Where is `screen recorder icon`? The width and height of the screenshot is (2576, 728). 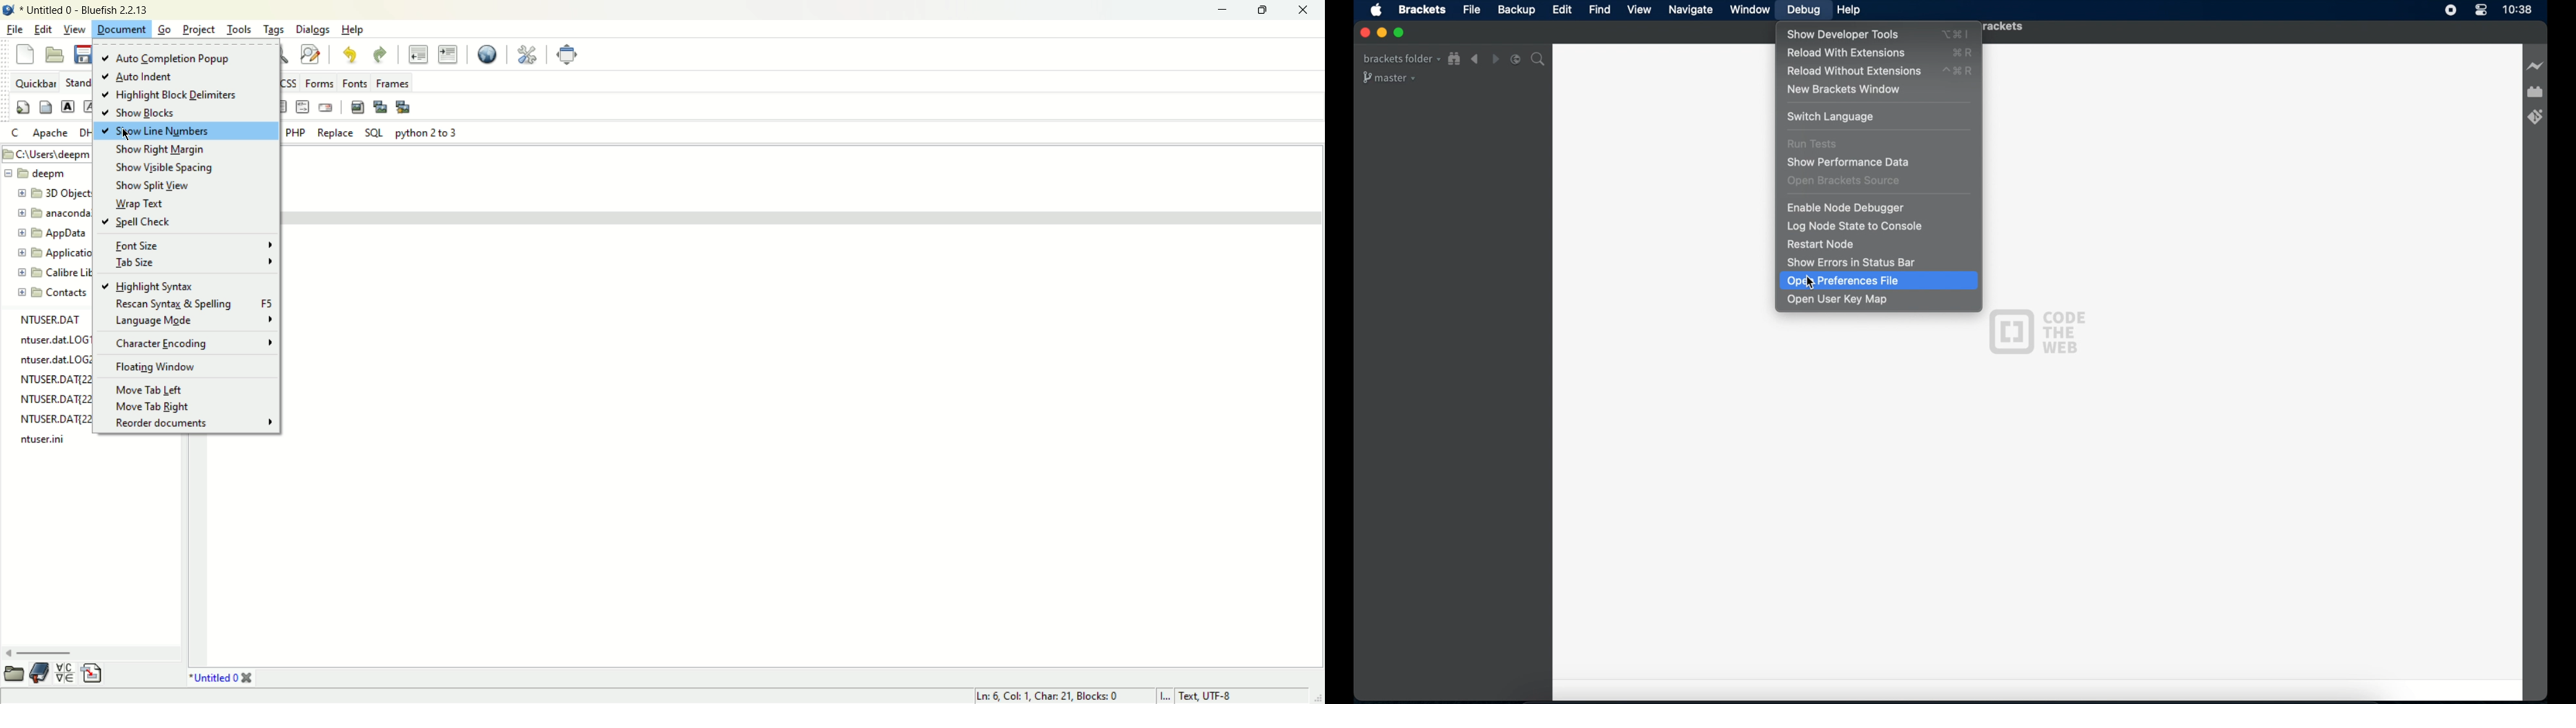 screen recorder icon is located at coordinates (2451, 10).